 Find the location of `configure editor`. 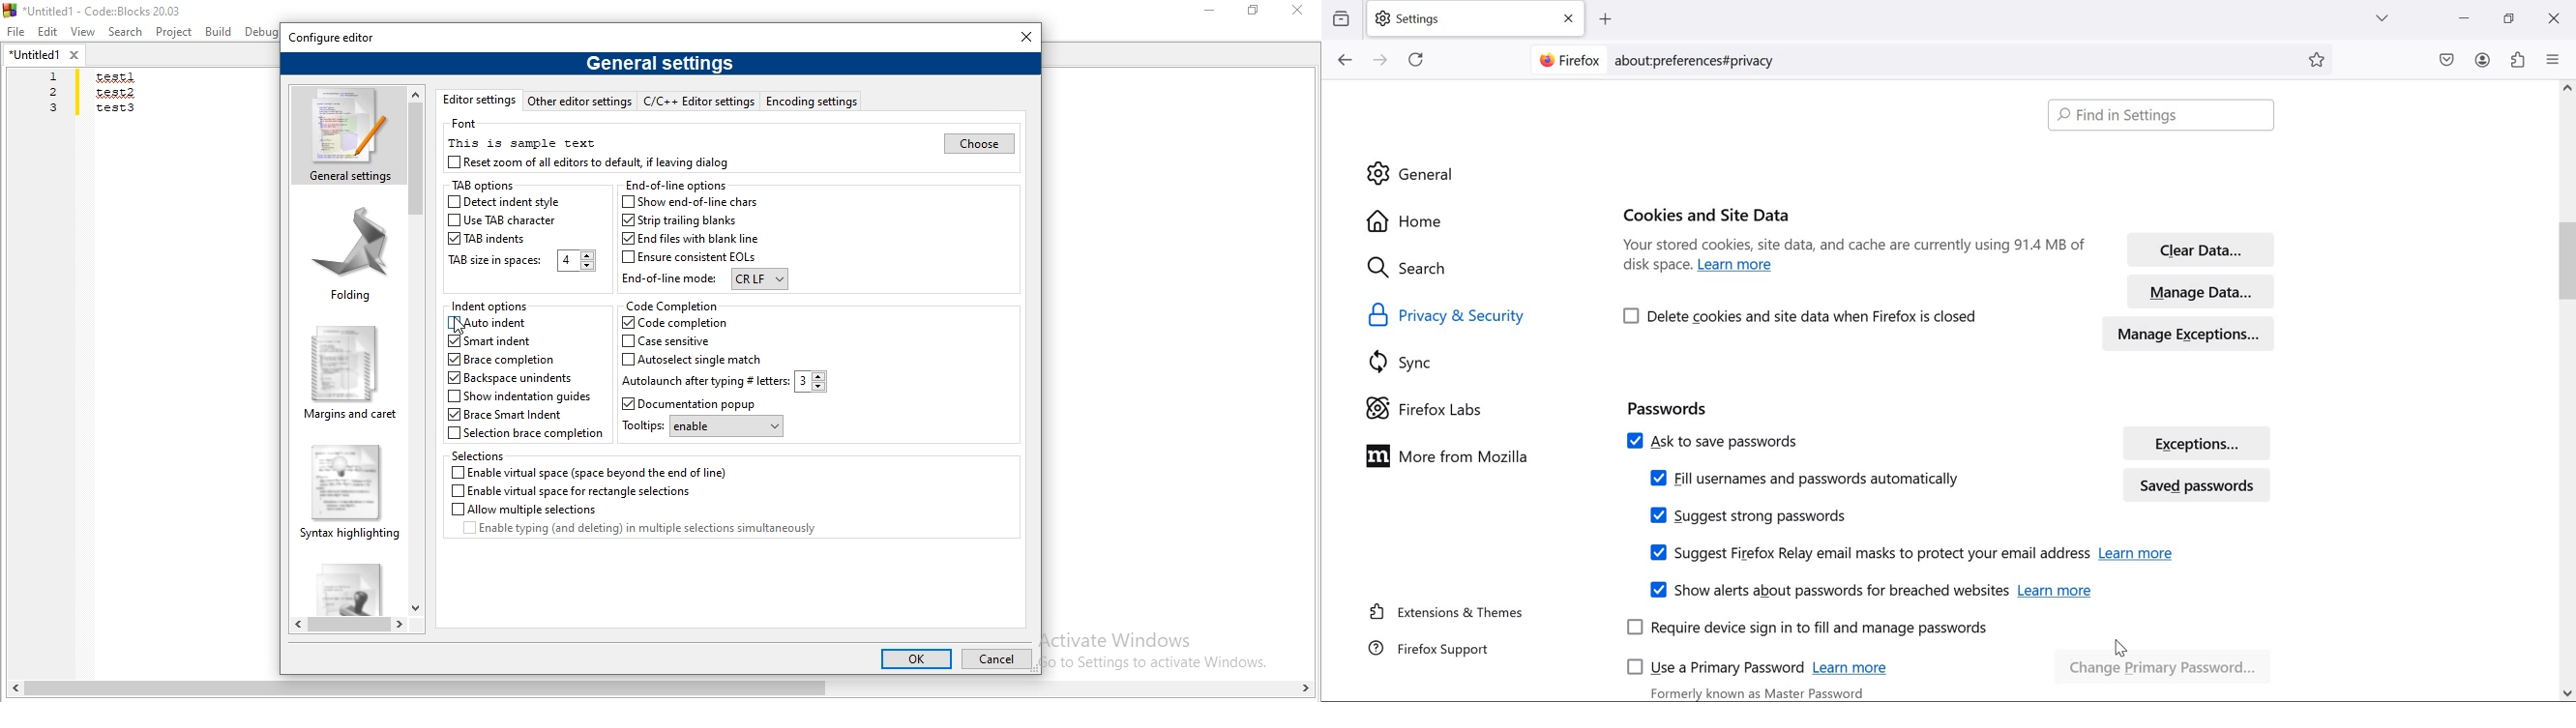

configure editor is located at coordinates (333, 38).